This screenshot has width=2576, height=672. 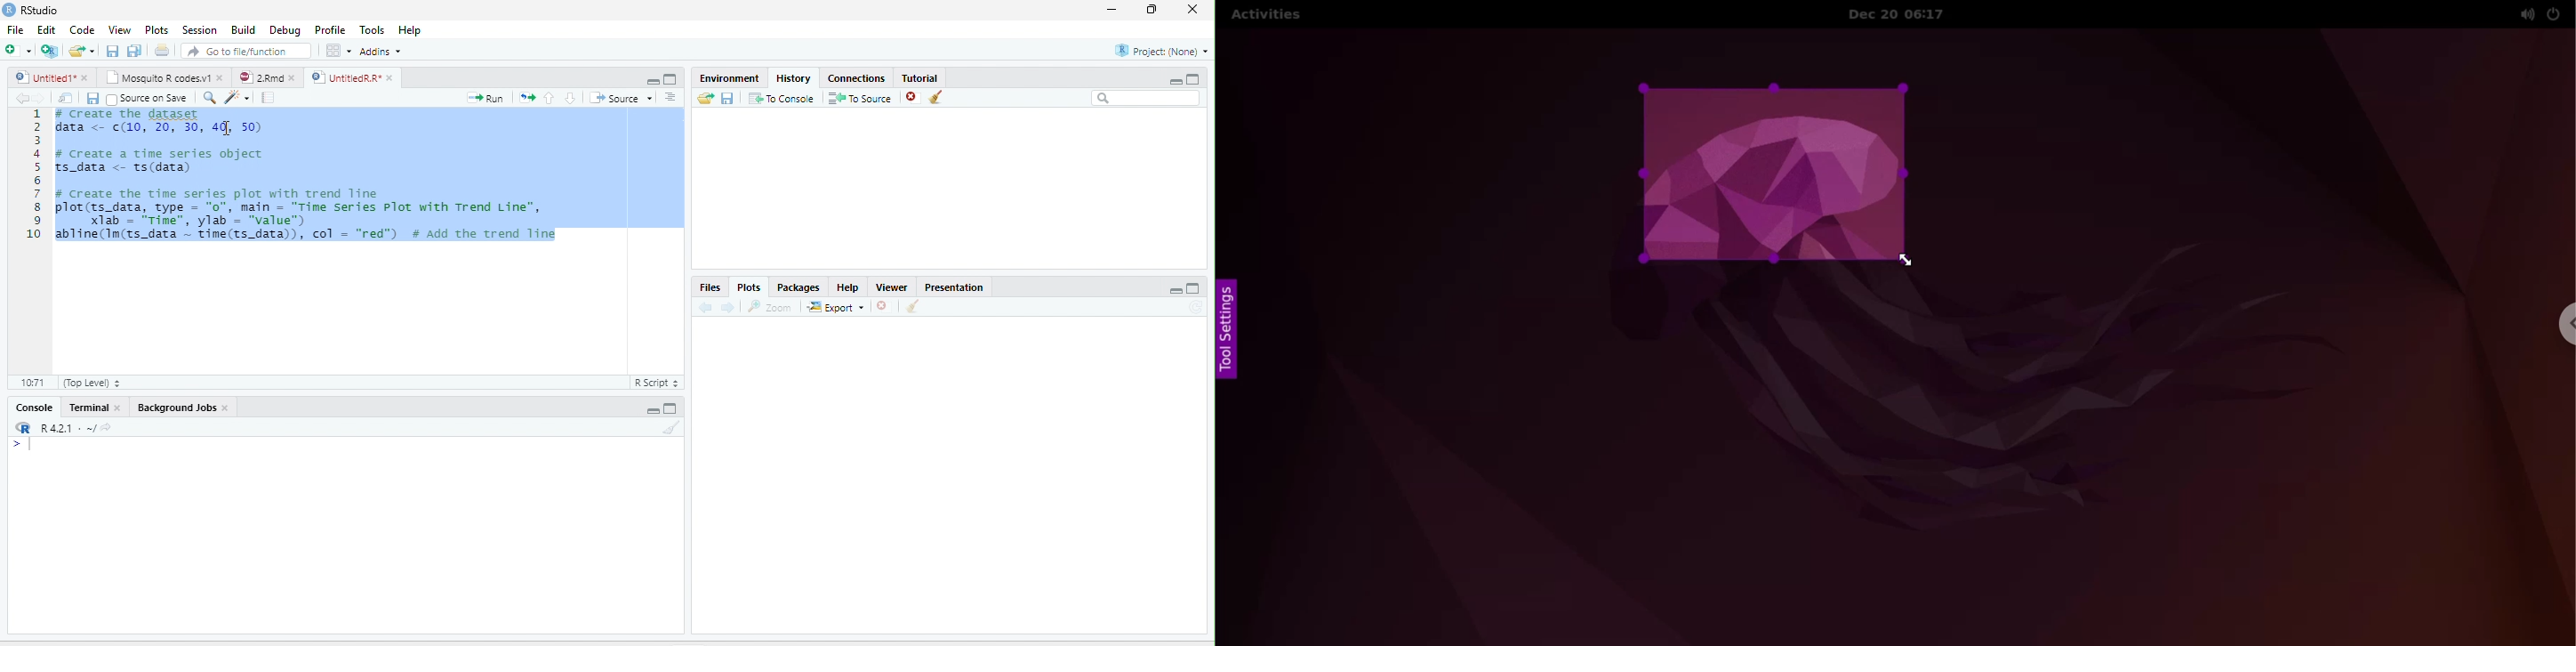 I want to click on Go forward to next source location, so click(x=39, y=98).